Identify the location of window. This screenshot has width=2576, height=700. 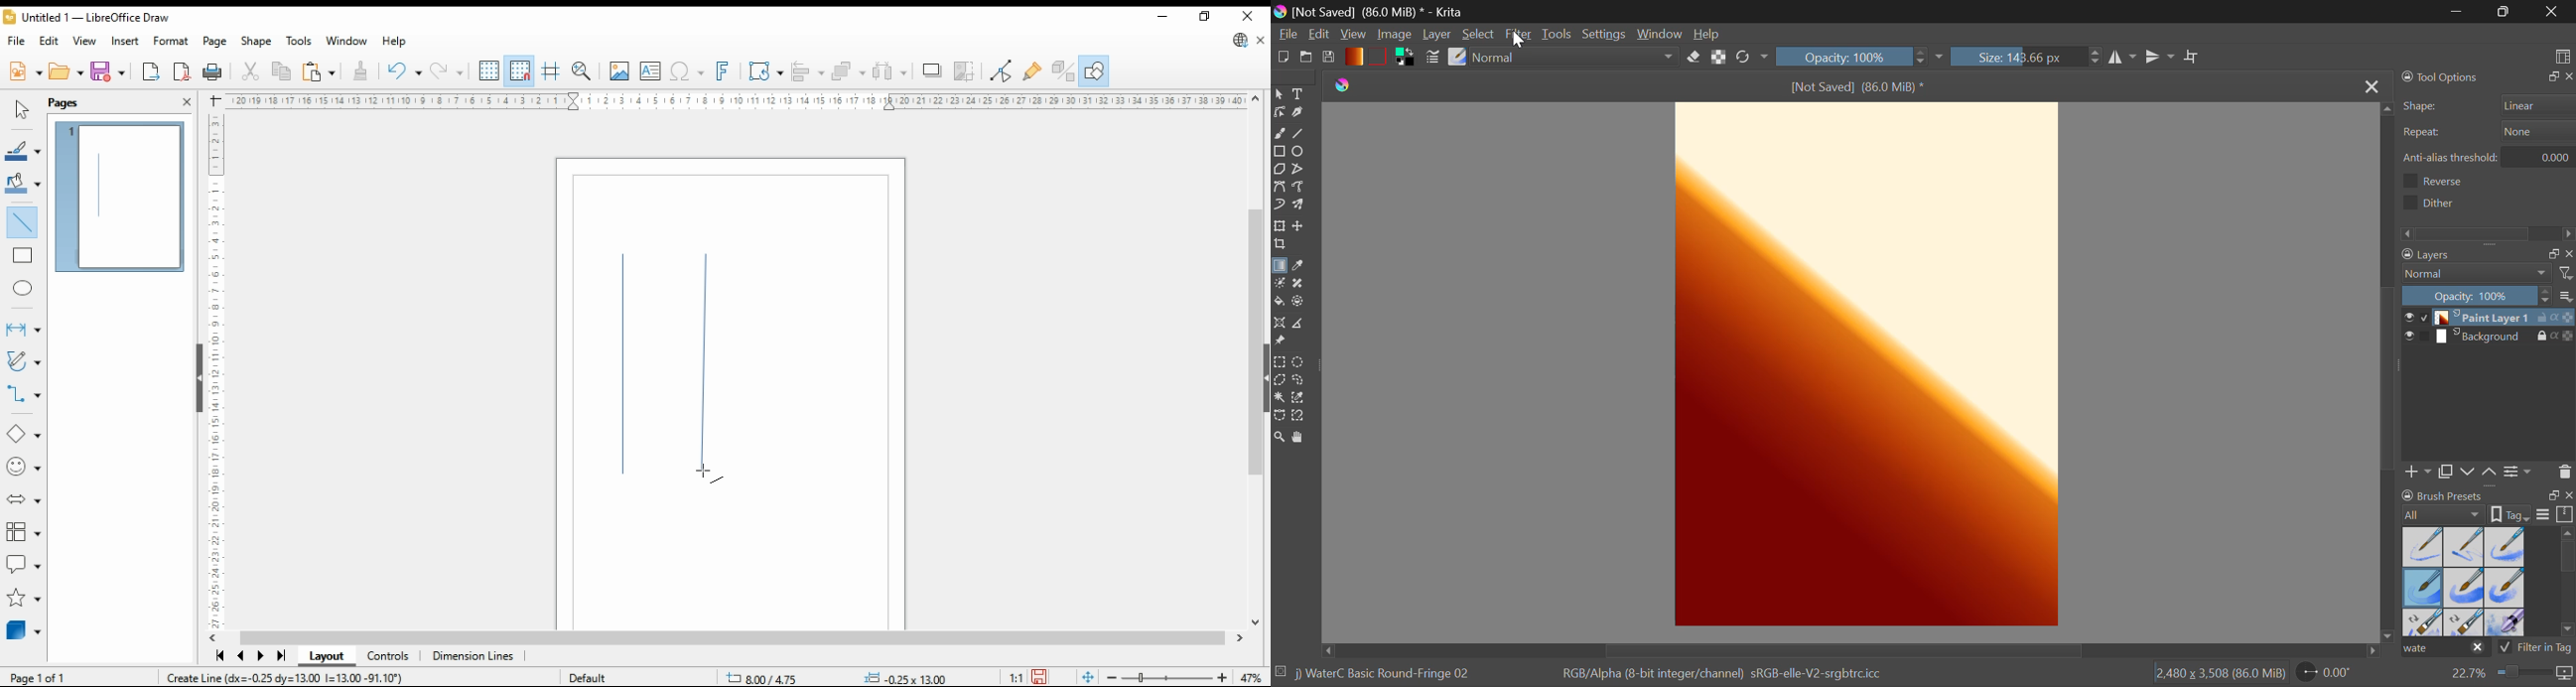
(345, 42).